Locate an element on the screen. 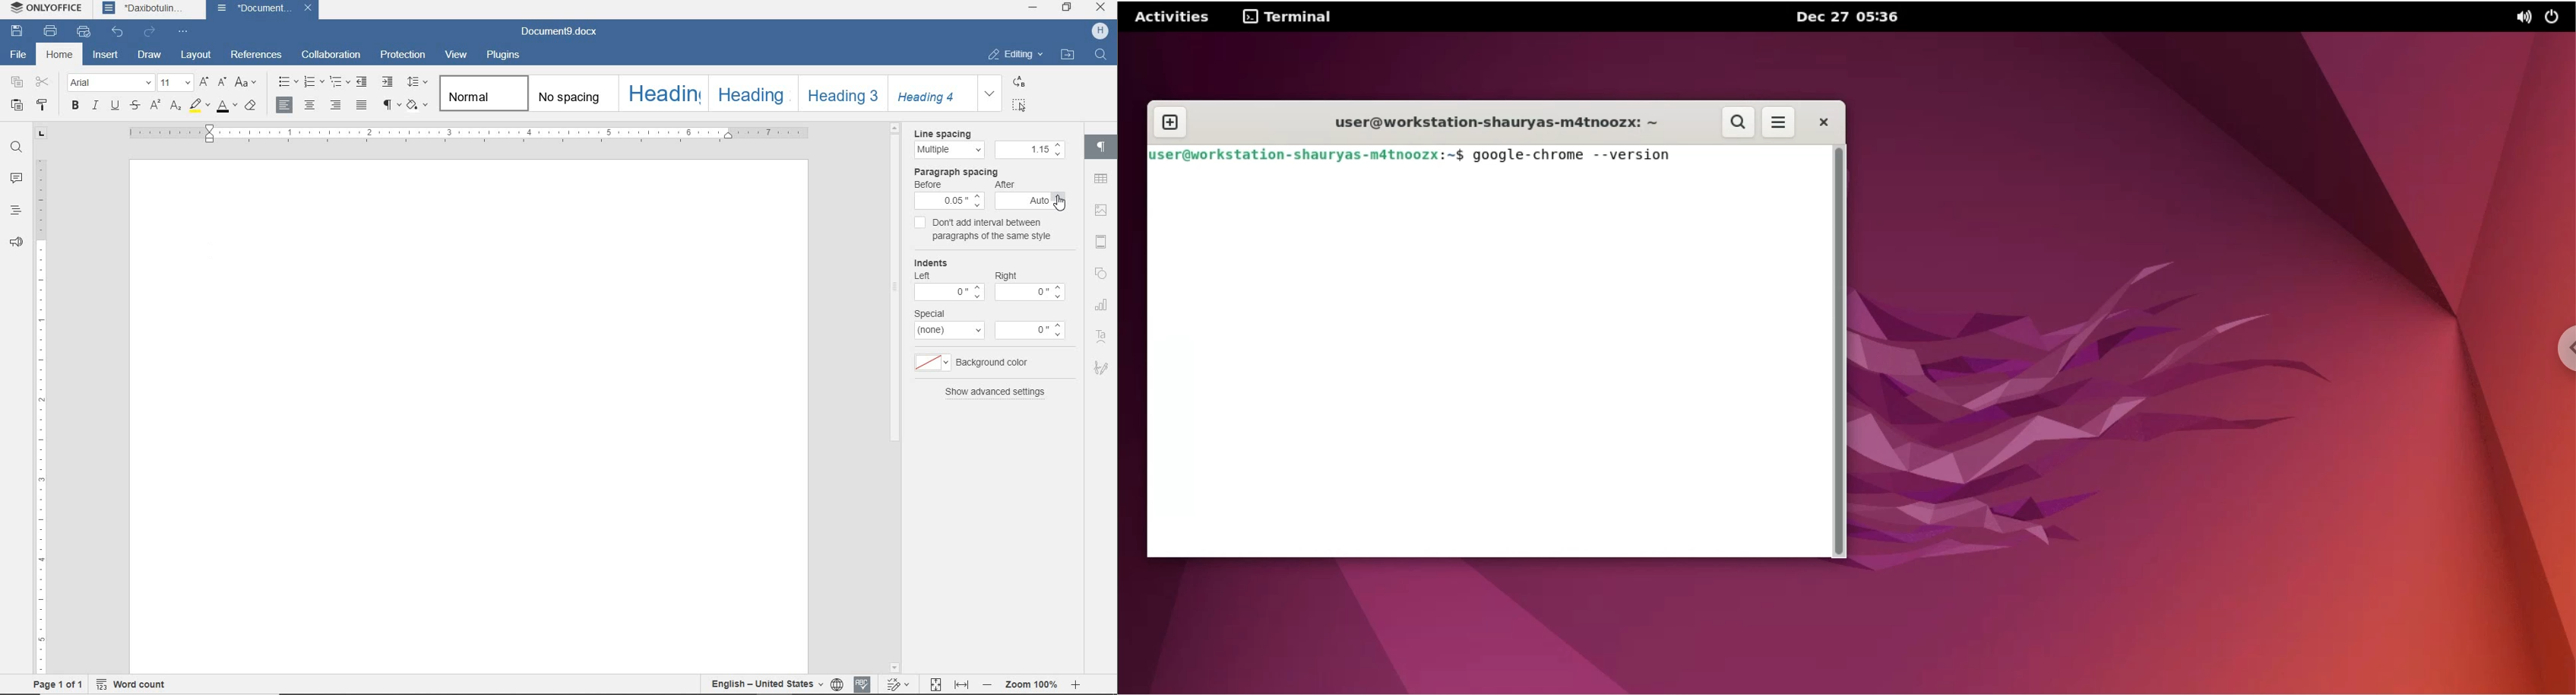 This screenshot has width=2576, height=700. bullets is located at coordinates (286, 84).